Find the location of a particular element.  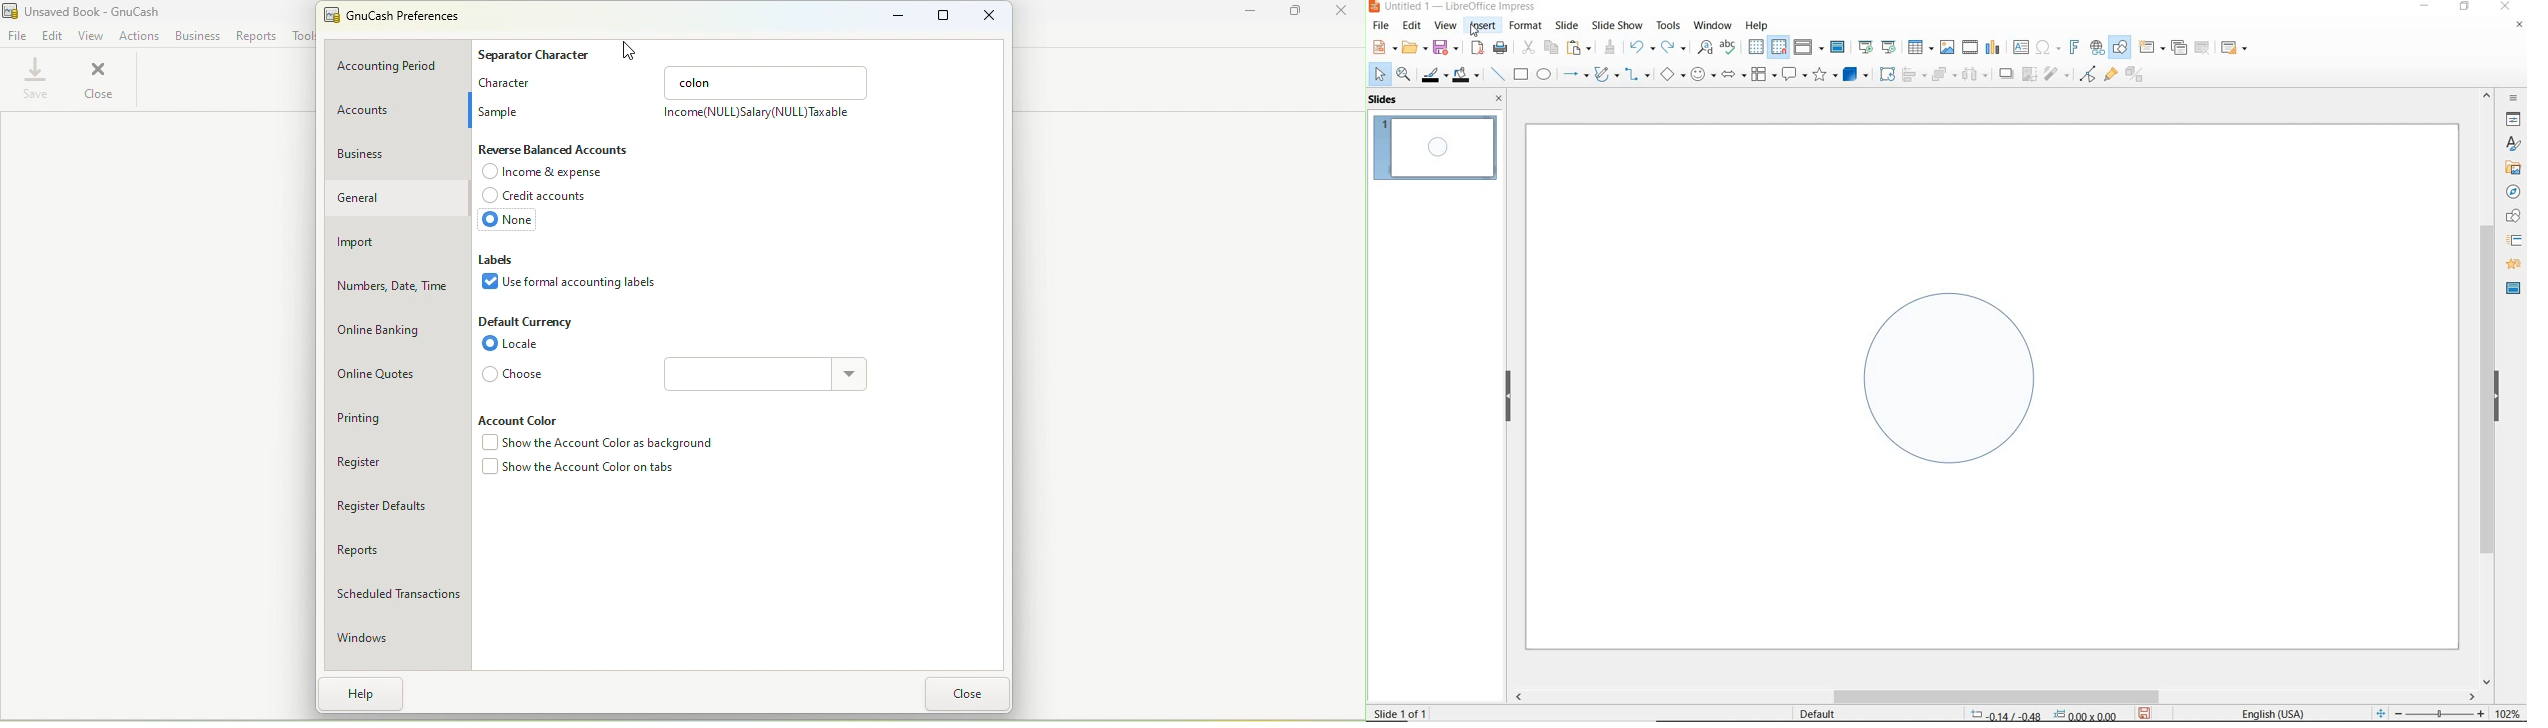

close is located at coordinates (1495, 98).